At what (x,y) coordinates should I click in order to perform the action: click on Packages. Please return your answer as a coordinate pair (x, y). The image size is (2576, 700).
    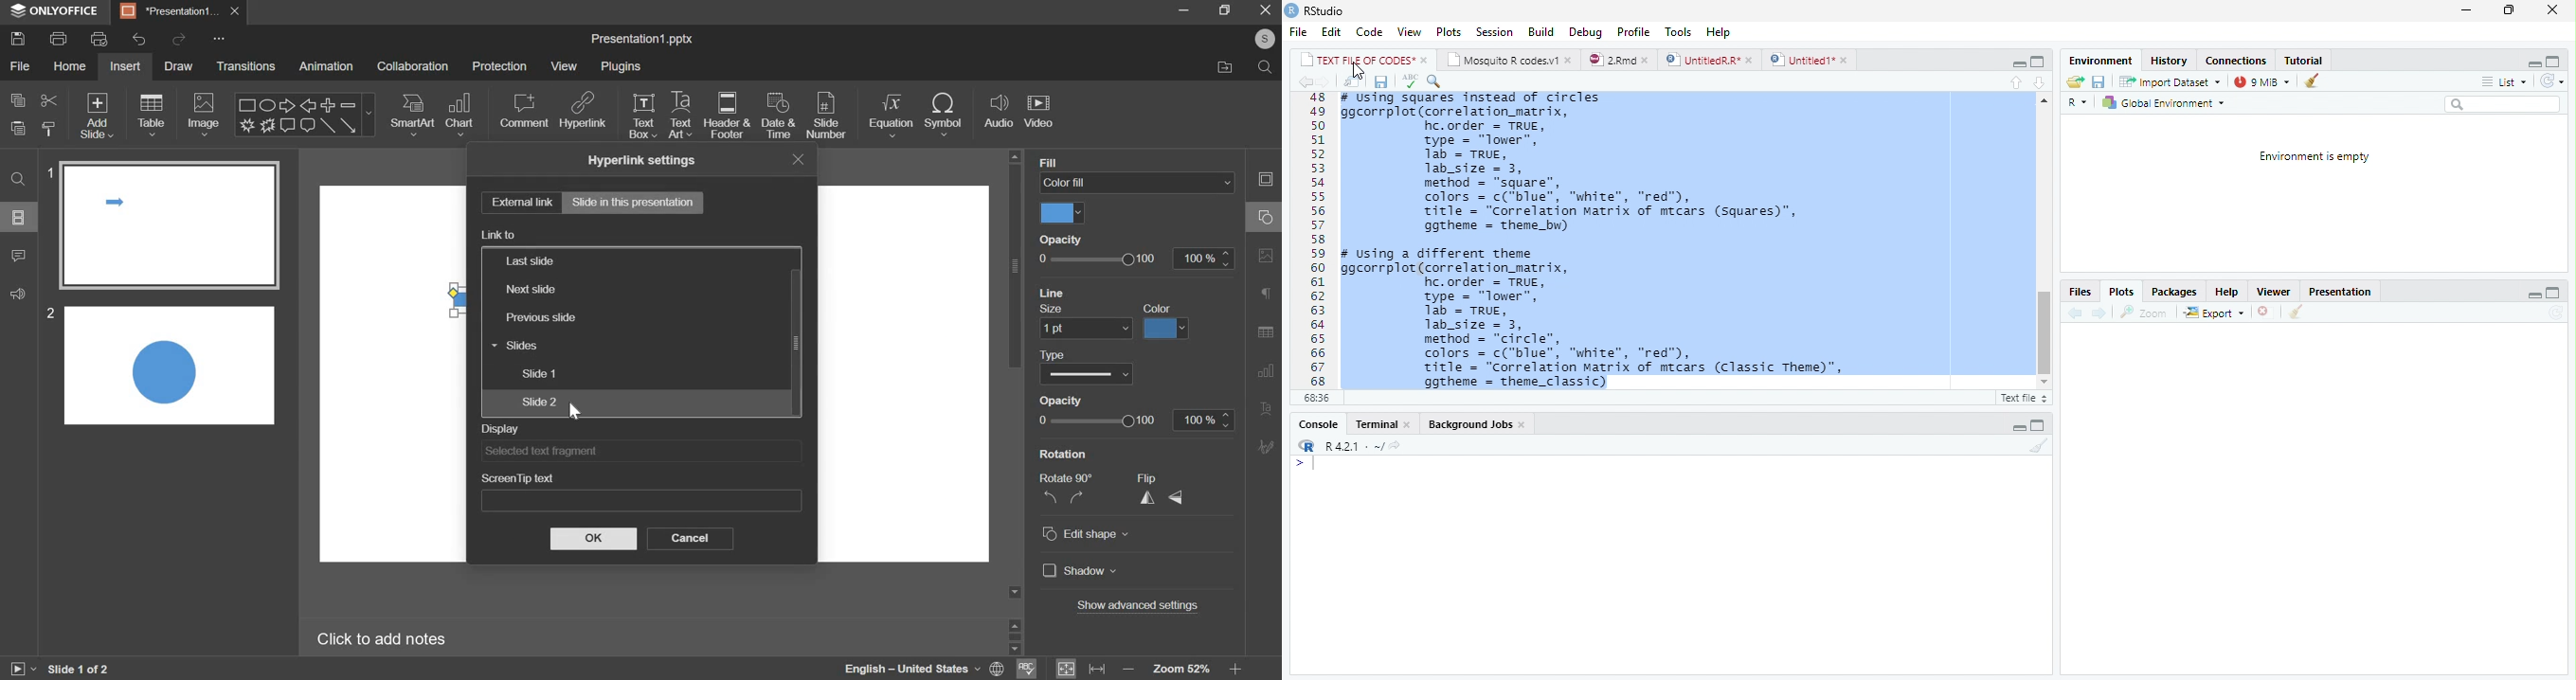
    Looking at the image, I should click on (2171, 293).